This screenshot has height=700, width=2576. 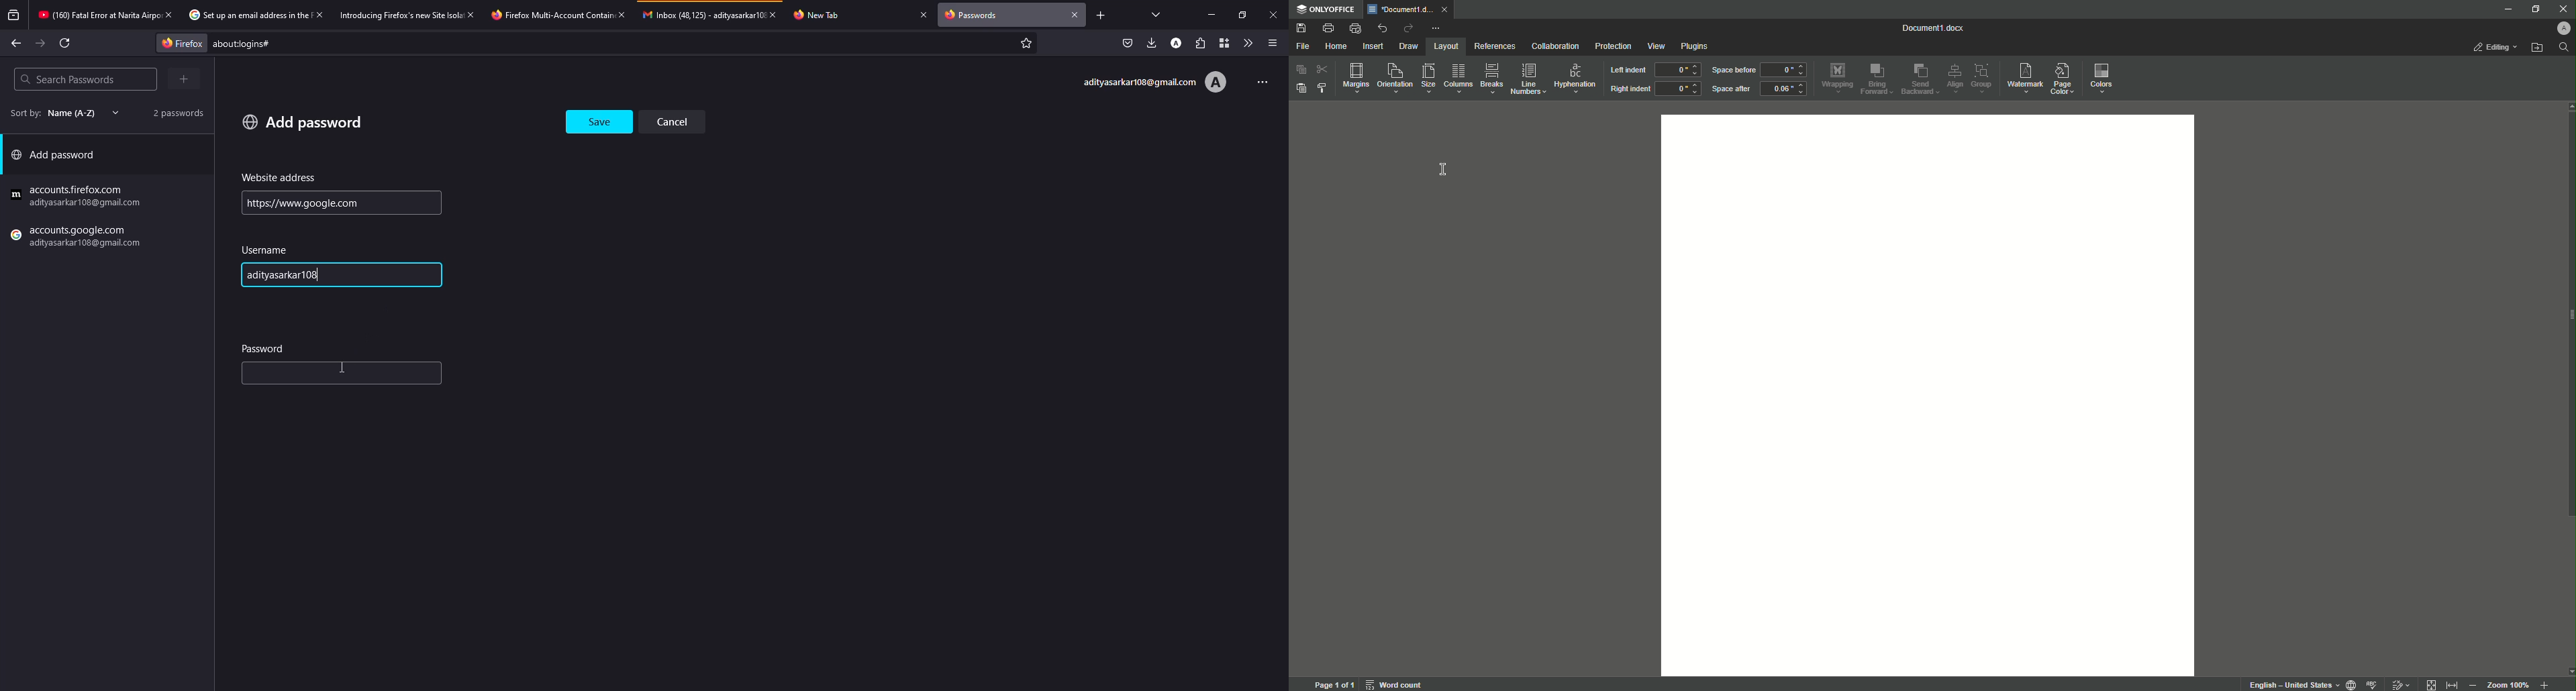 I want to click on sort by name, so click(x=60, y=113).